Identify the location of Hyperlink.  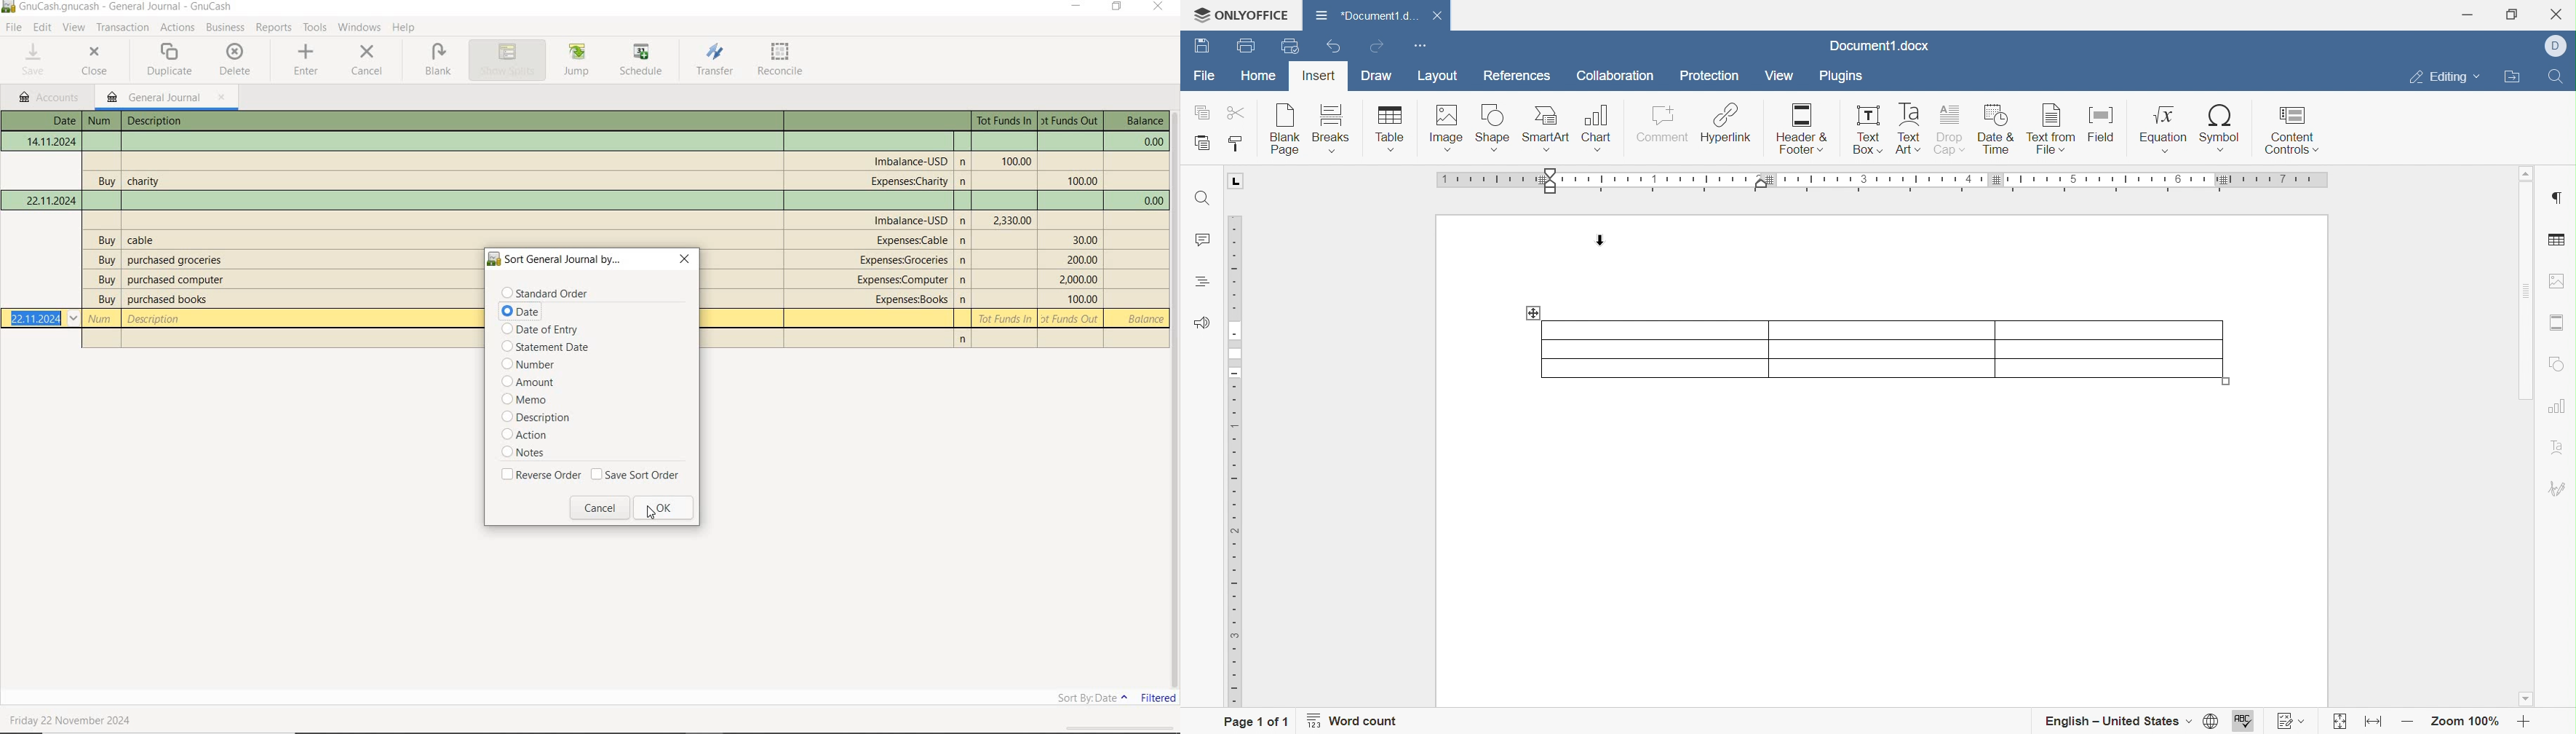
(1727, 125).